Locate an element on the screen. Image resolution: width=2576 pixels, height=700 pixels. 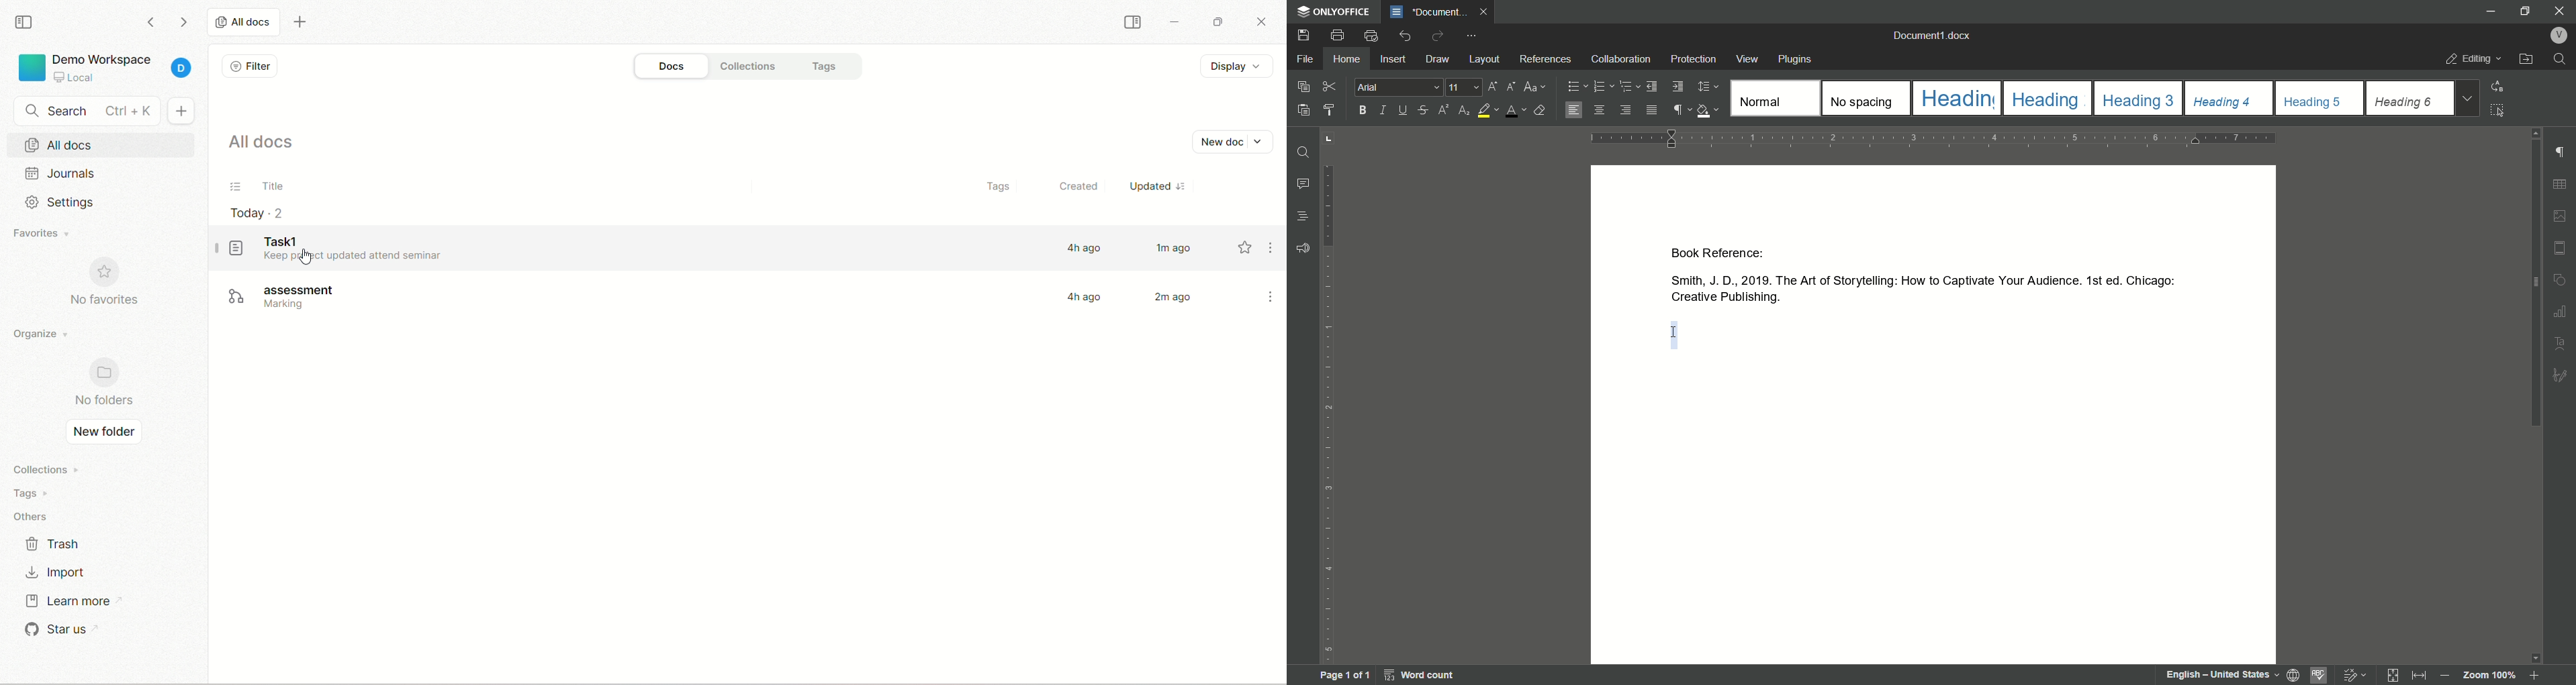
underline is located at coordinates (1404, 111).